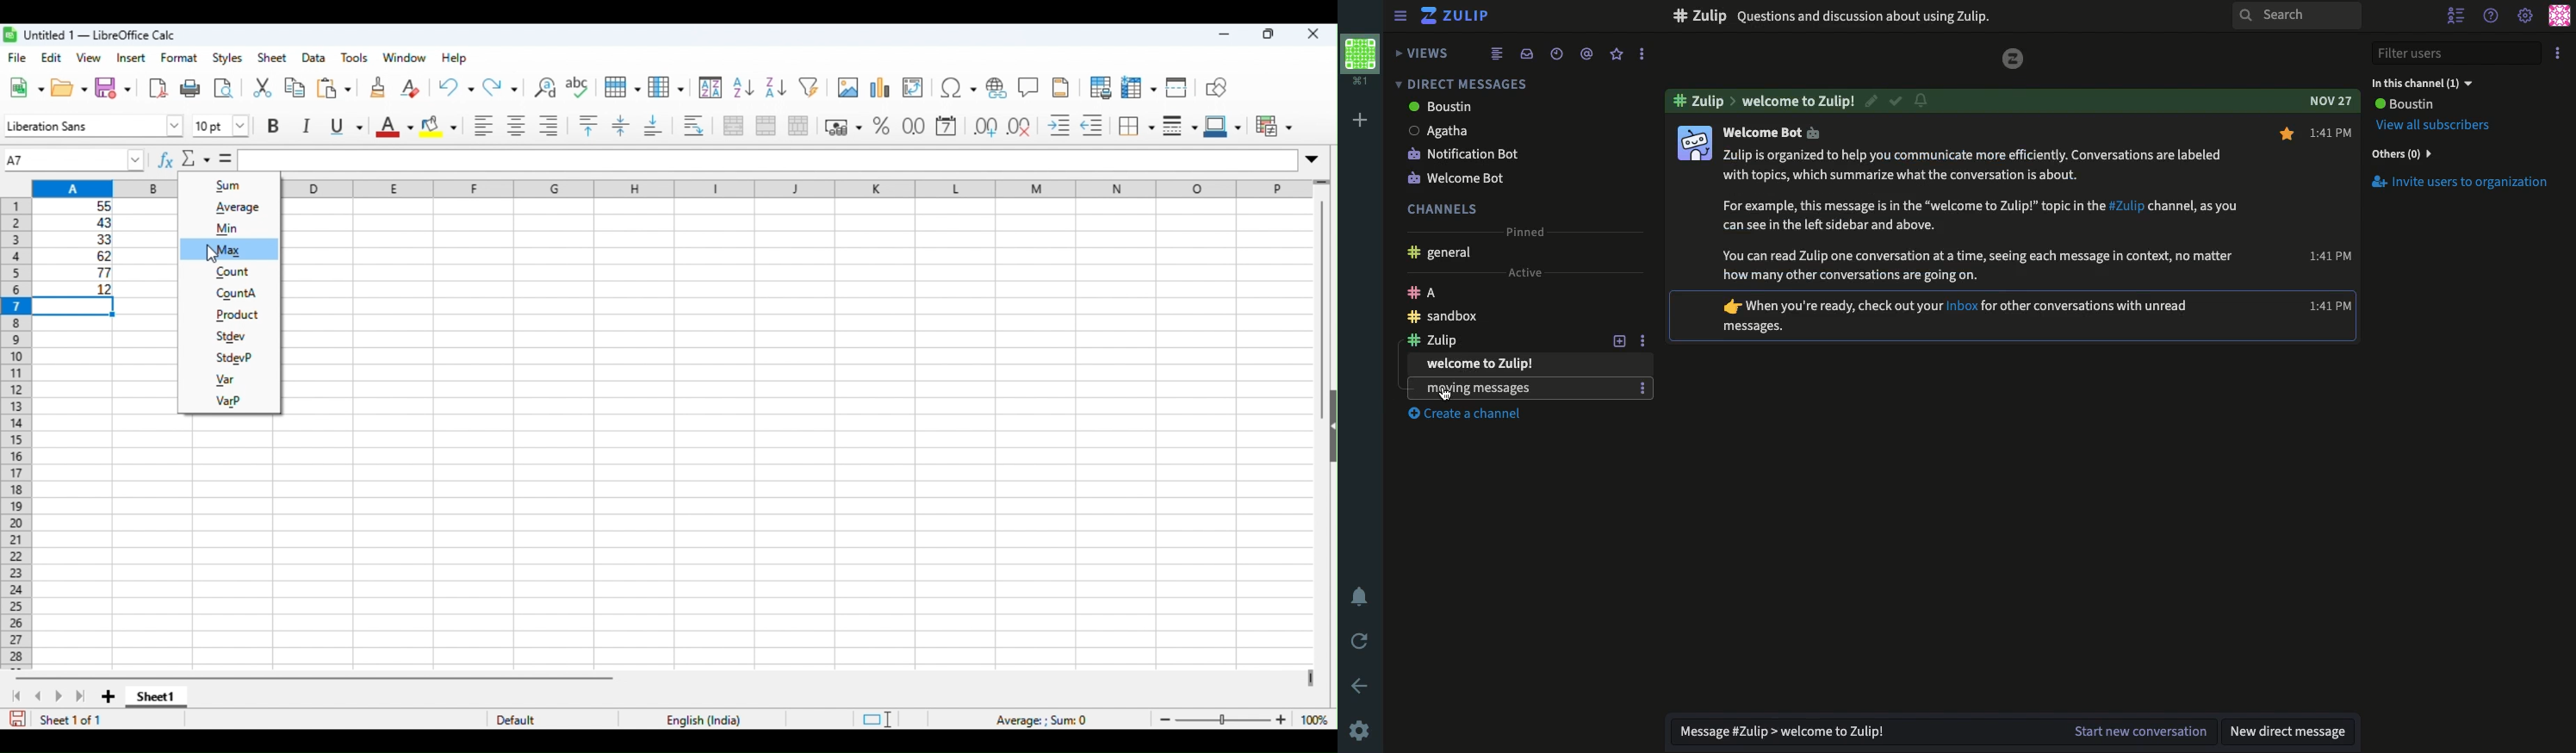 This screenshot has width=2576, height=756. What do you see at coordinates (2560, 50) in the screenshot?
I see `Options ` at bounding box center [2560, 50].